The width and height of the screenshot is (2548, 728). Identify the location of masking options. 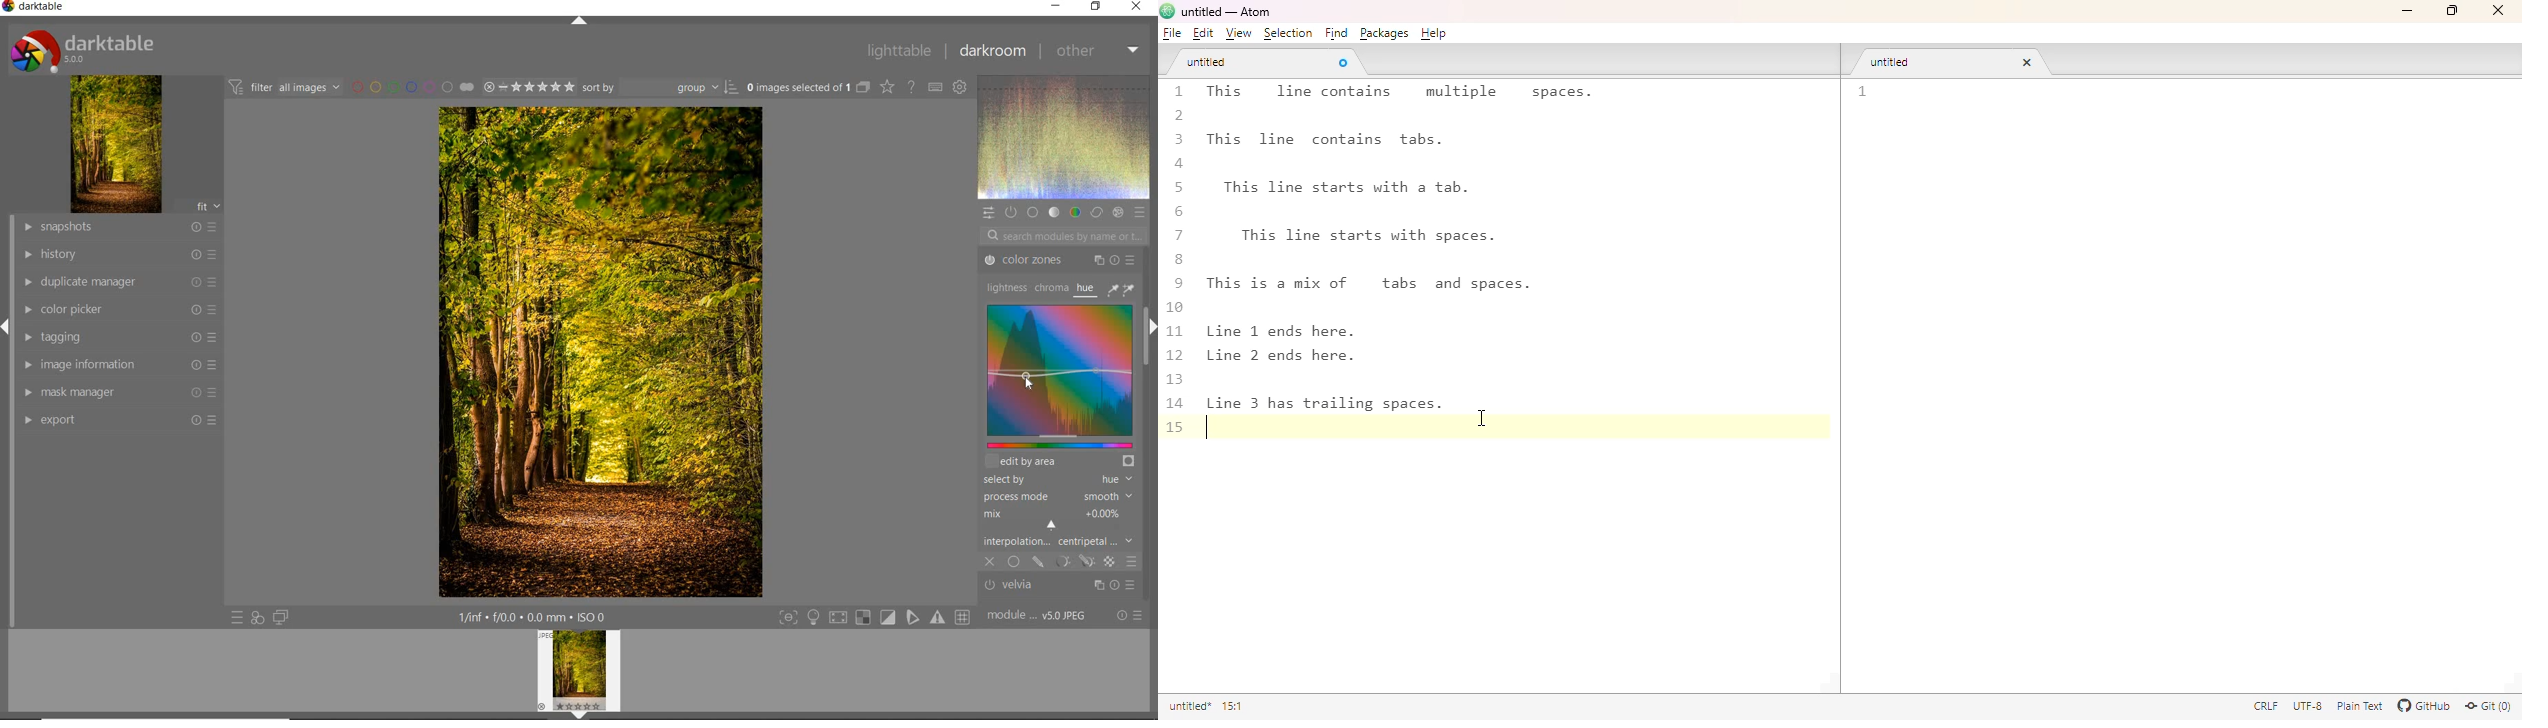
(1072, 562).